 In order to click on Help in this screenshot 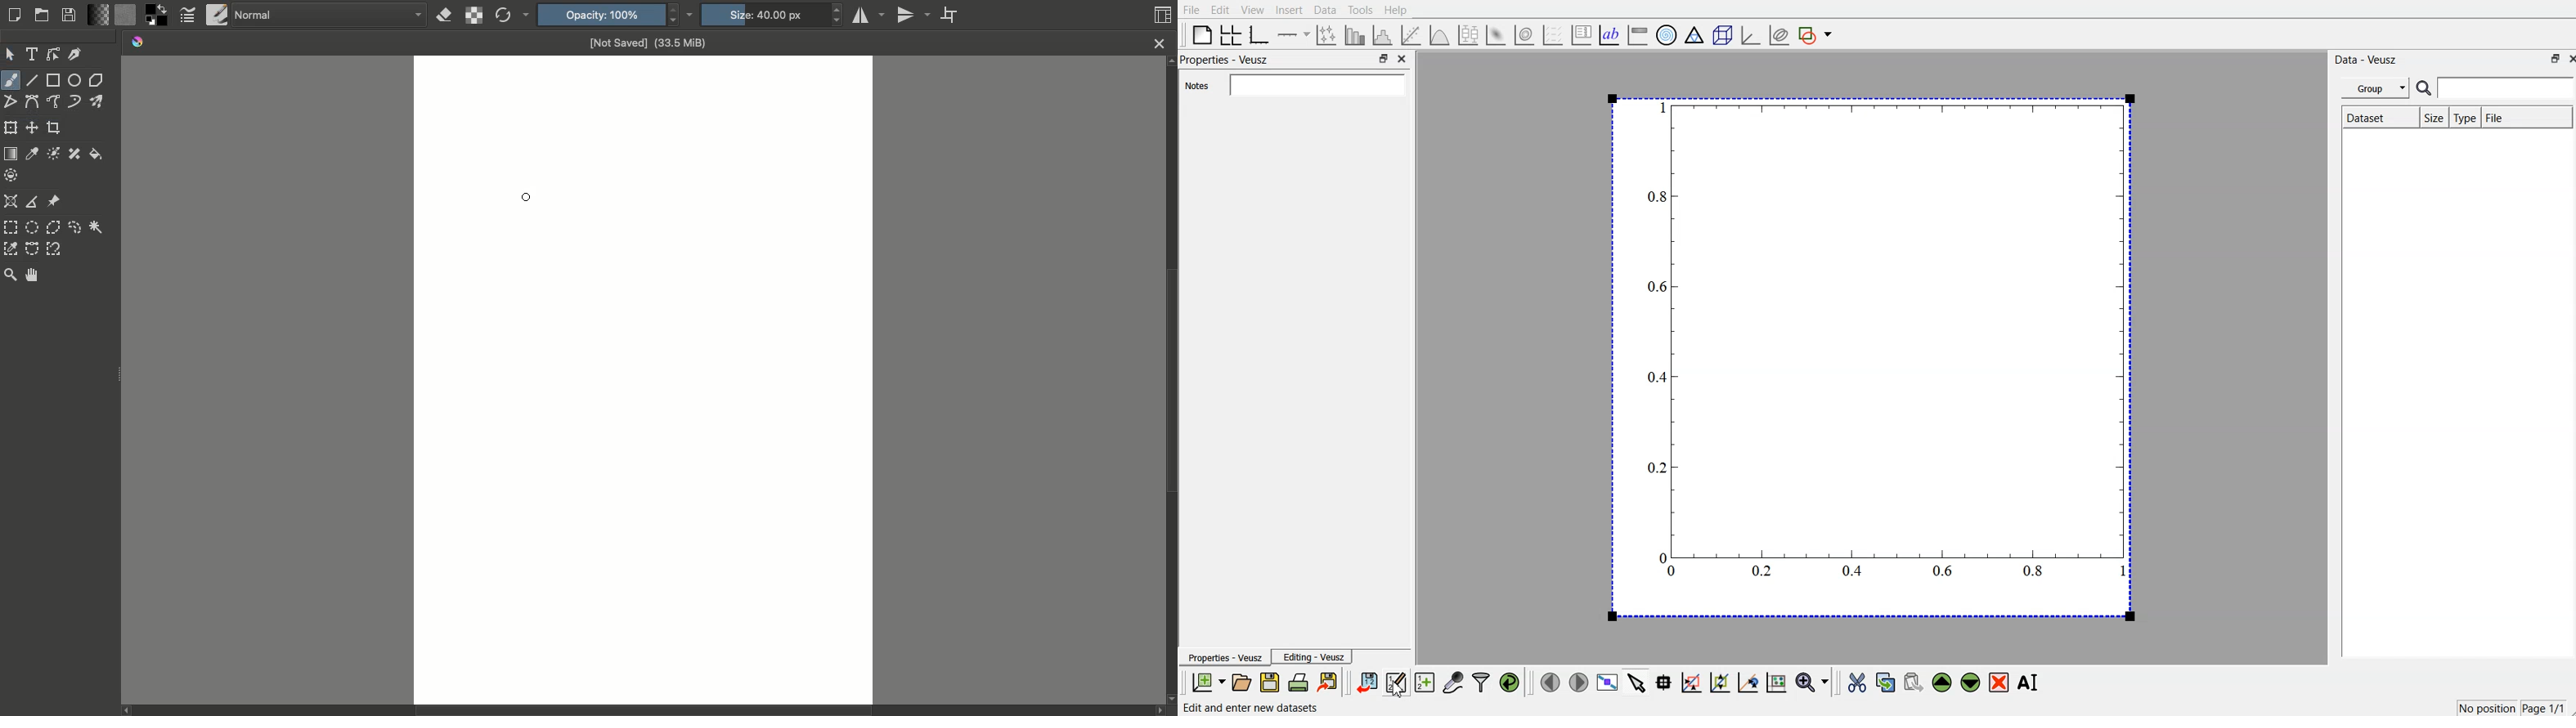, I will do `click(1396, 11)`.